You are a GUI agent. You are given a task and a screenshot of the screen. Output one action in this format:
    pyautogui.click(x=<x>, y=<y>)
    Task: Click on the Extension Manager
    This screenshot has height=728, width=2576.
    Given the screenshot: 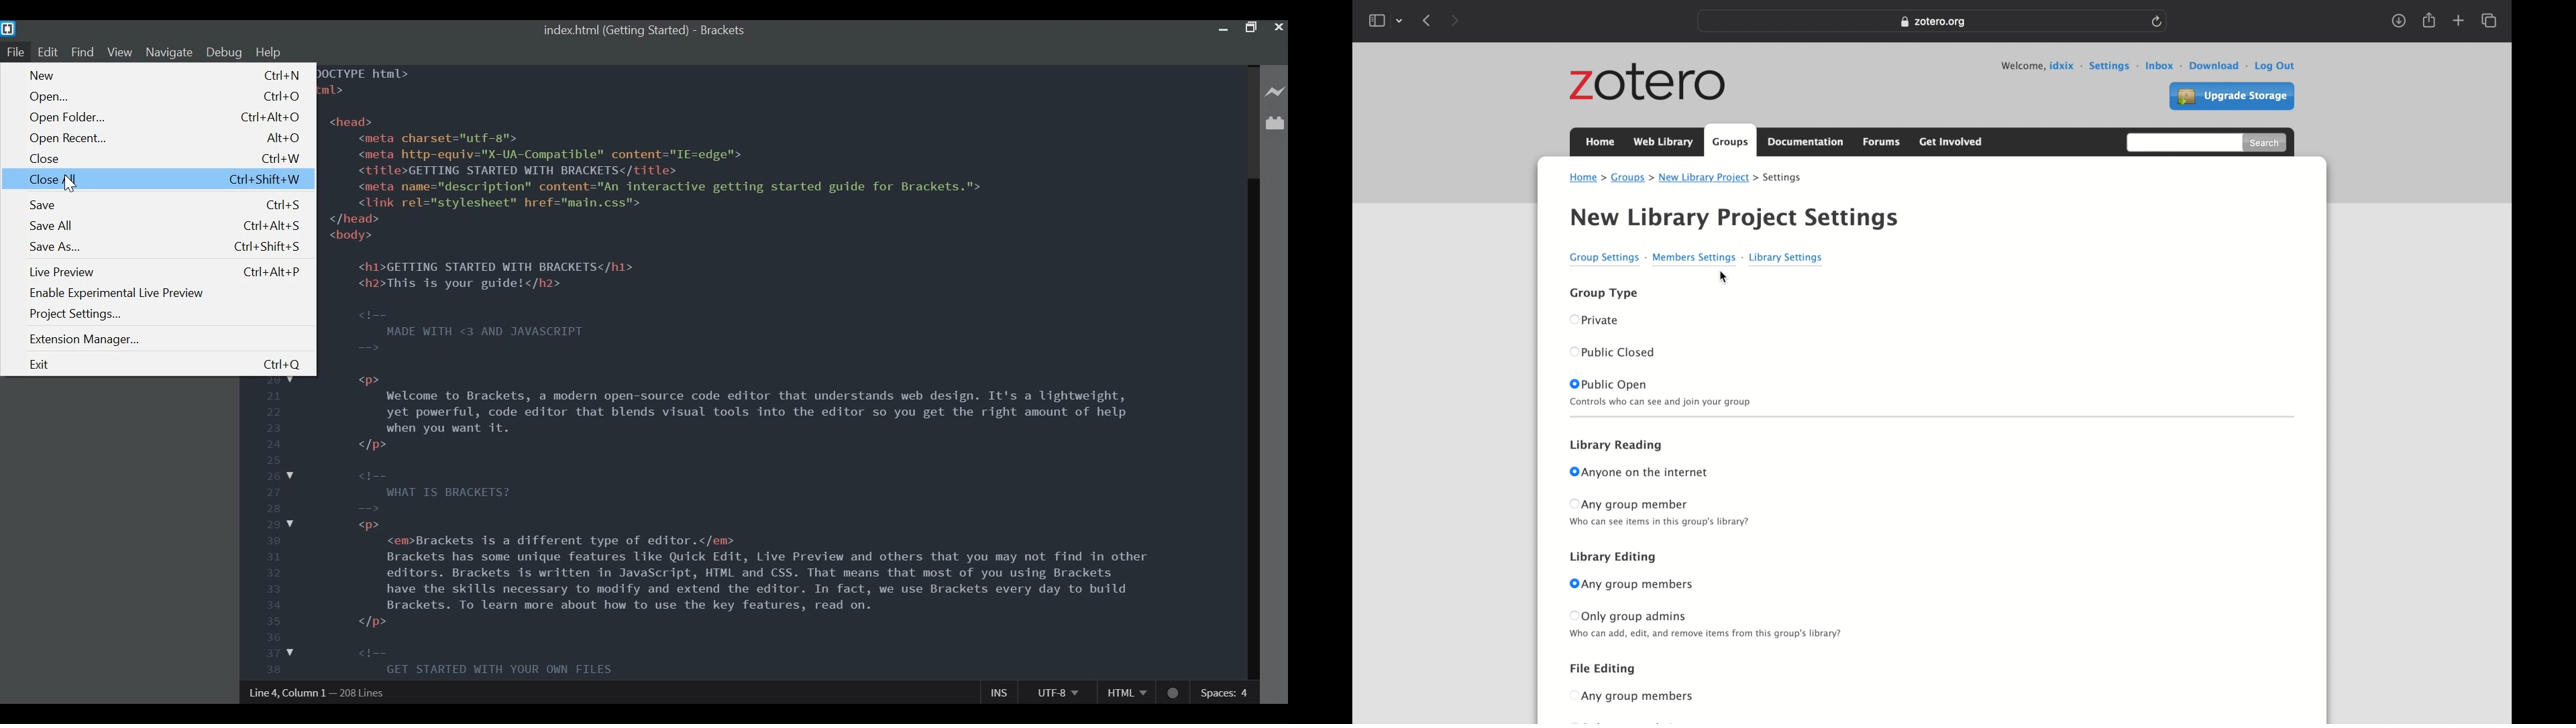 What is the action you would take?
    pyautogui.click(x=1275, y=125)
    